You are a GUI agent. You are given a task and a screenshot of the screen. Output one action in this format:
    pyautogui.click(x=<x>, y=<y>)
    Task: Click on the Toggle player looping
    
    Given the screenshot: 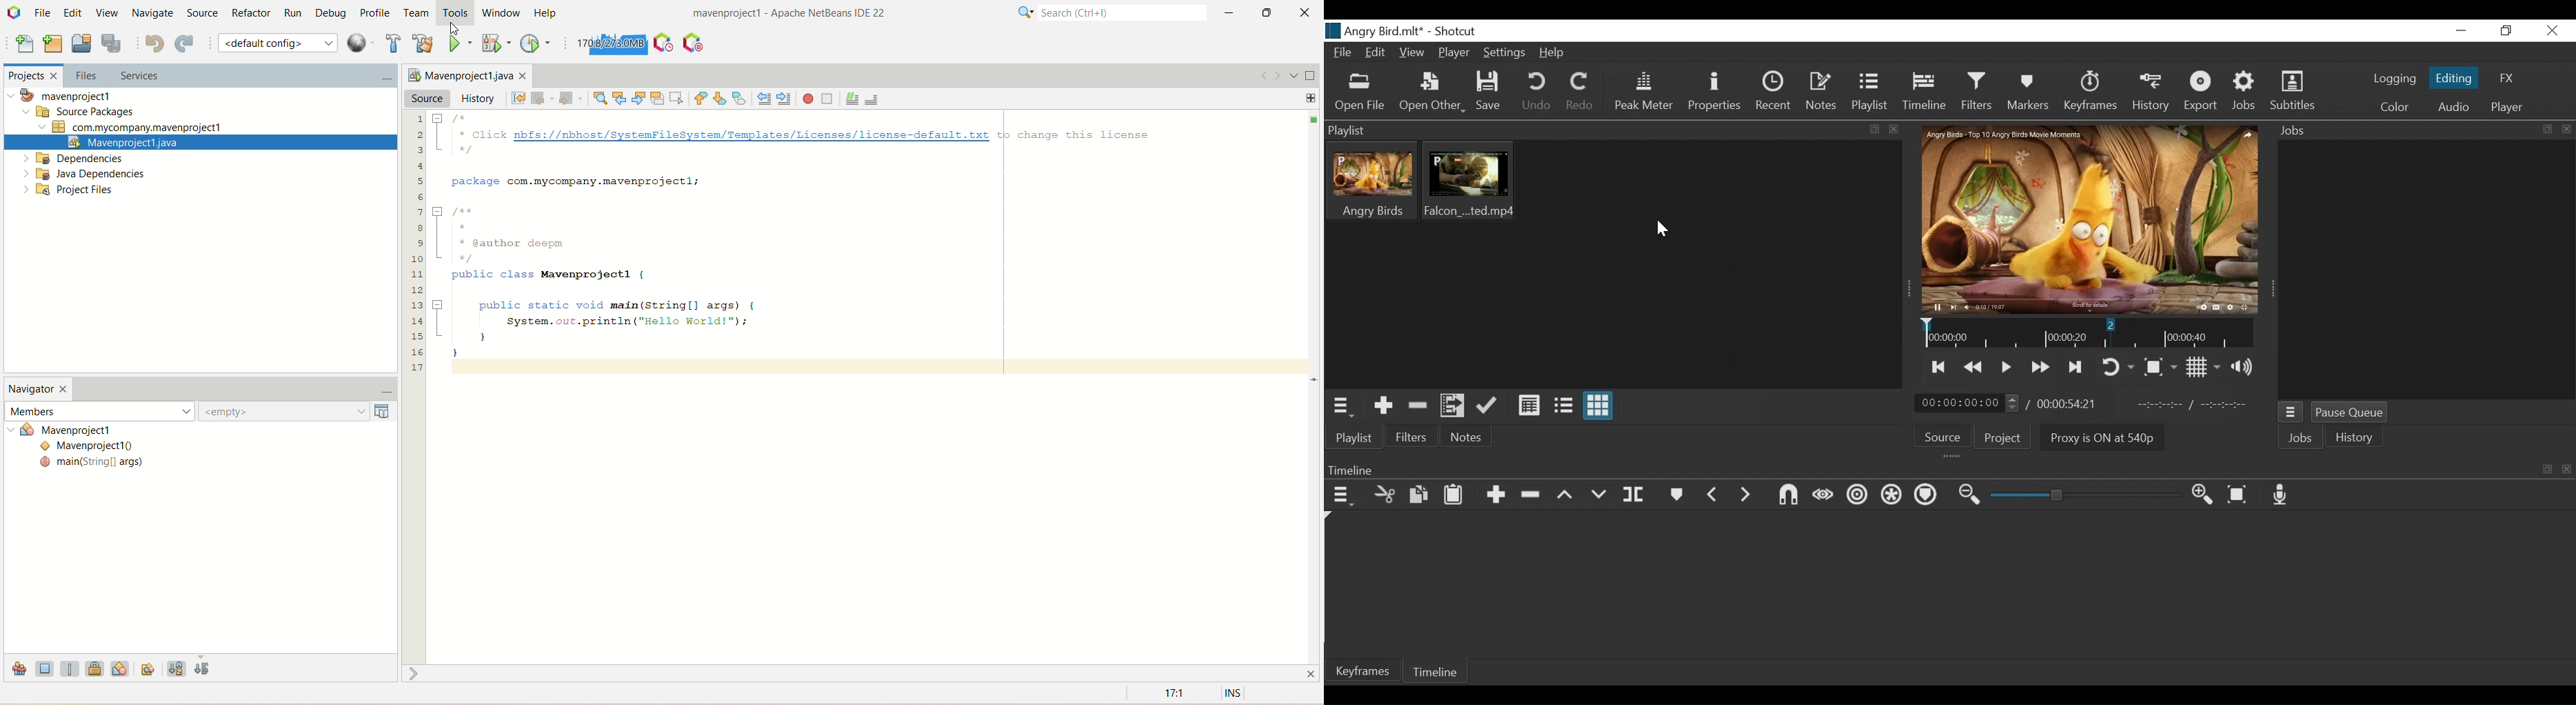 What is the action you would take?
    pyautogui.click(x=2116, y=368)
    